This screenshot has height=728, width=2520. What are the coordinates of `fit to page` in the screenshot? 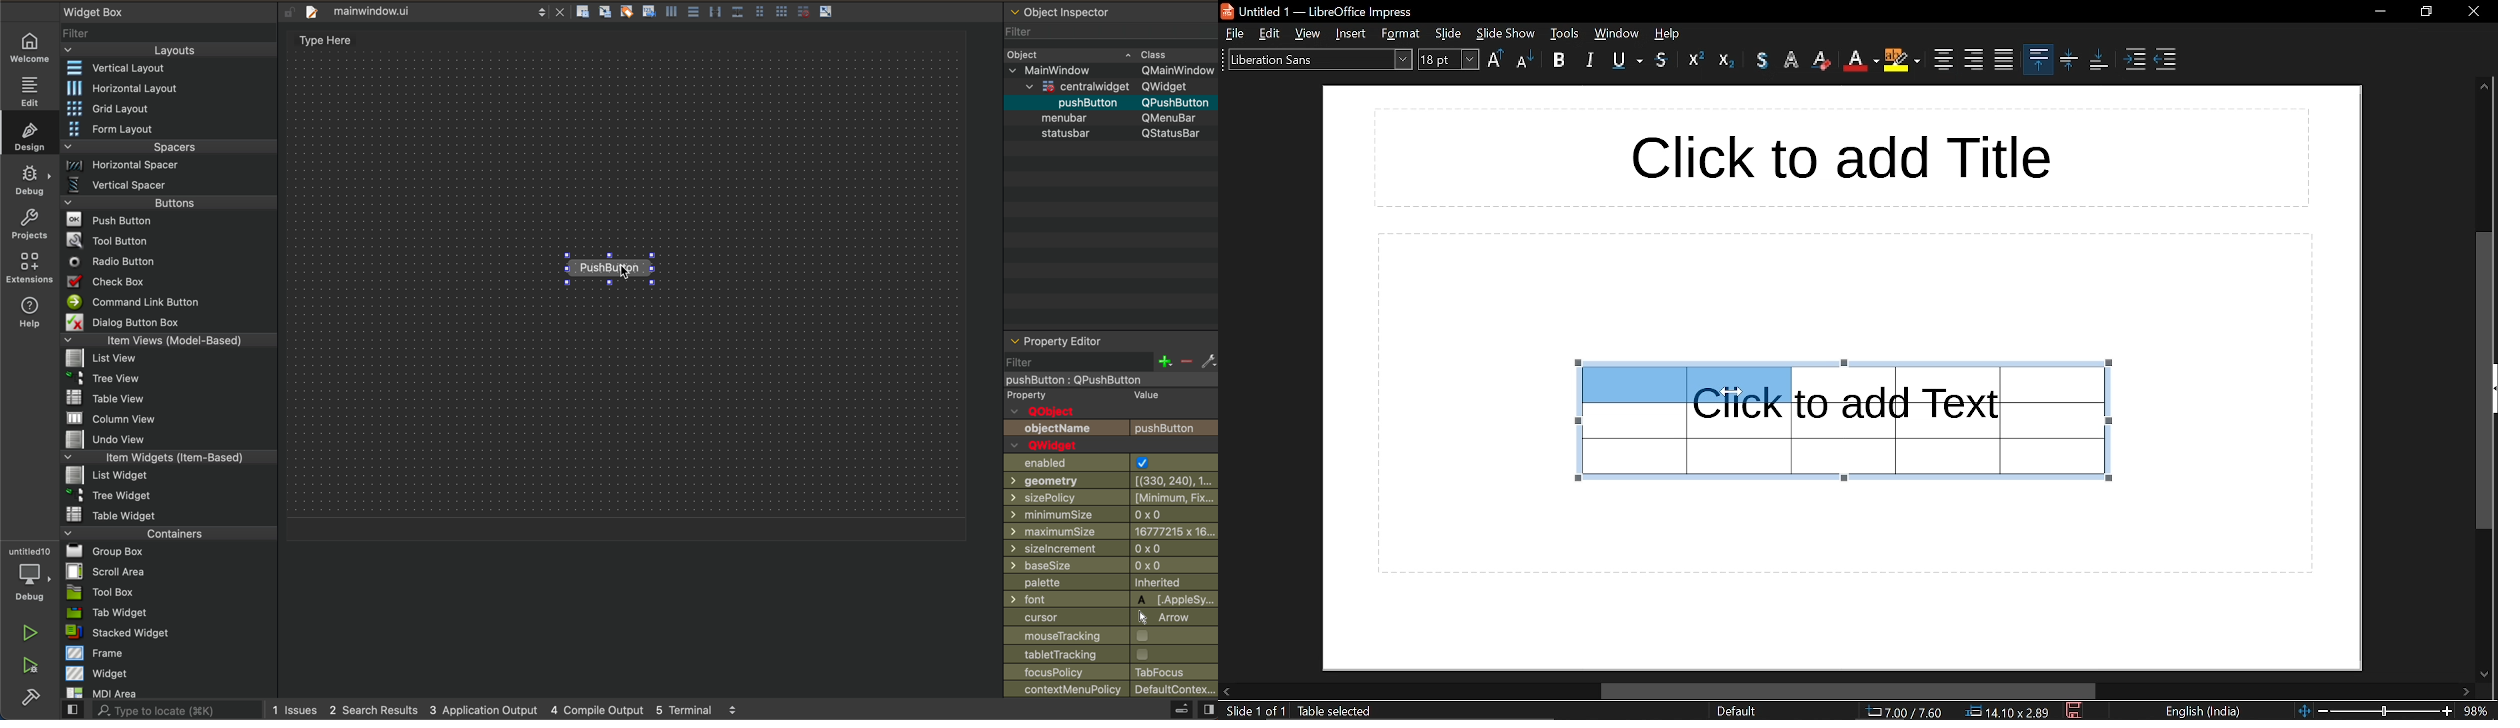 It's located at (2303, 710).